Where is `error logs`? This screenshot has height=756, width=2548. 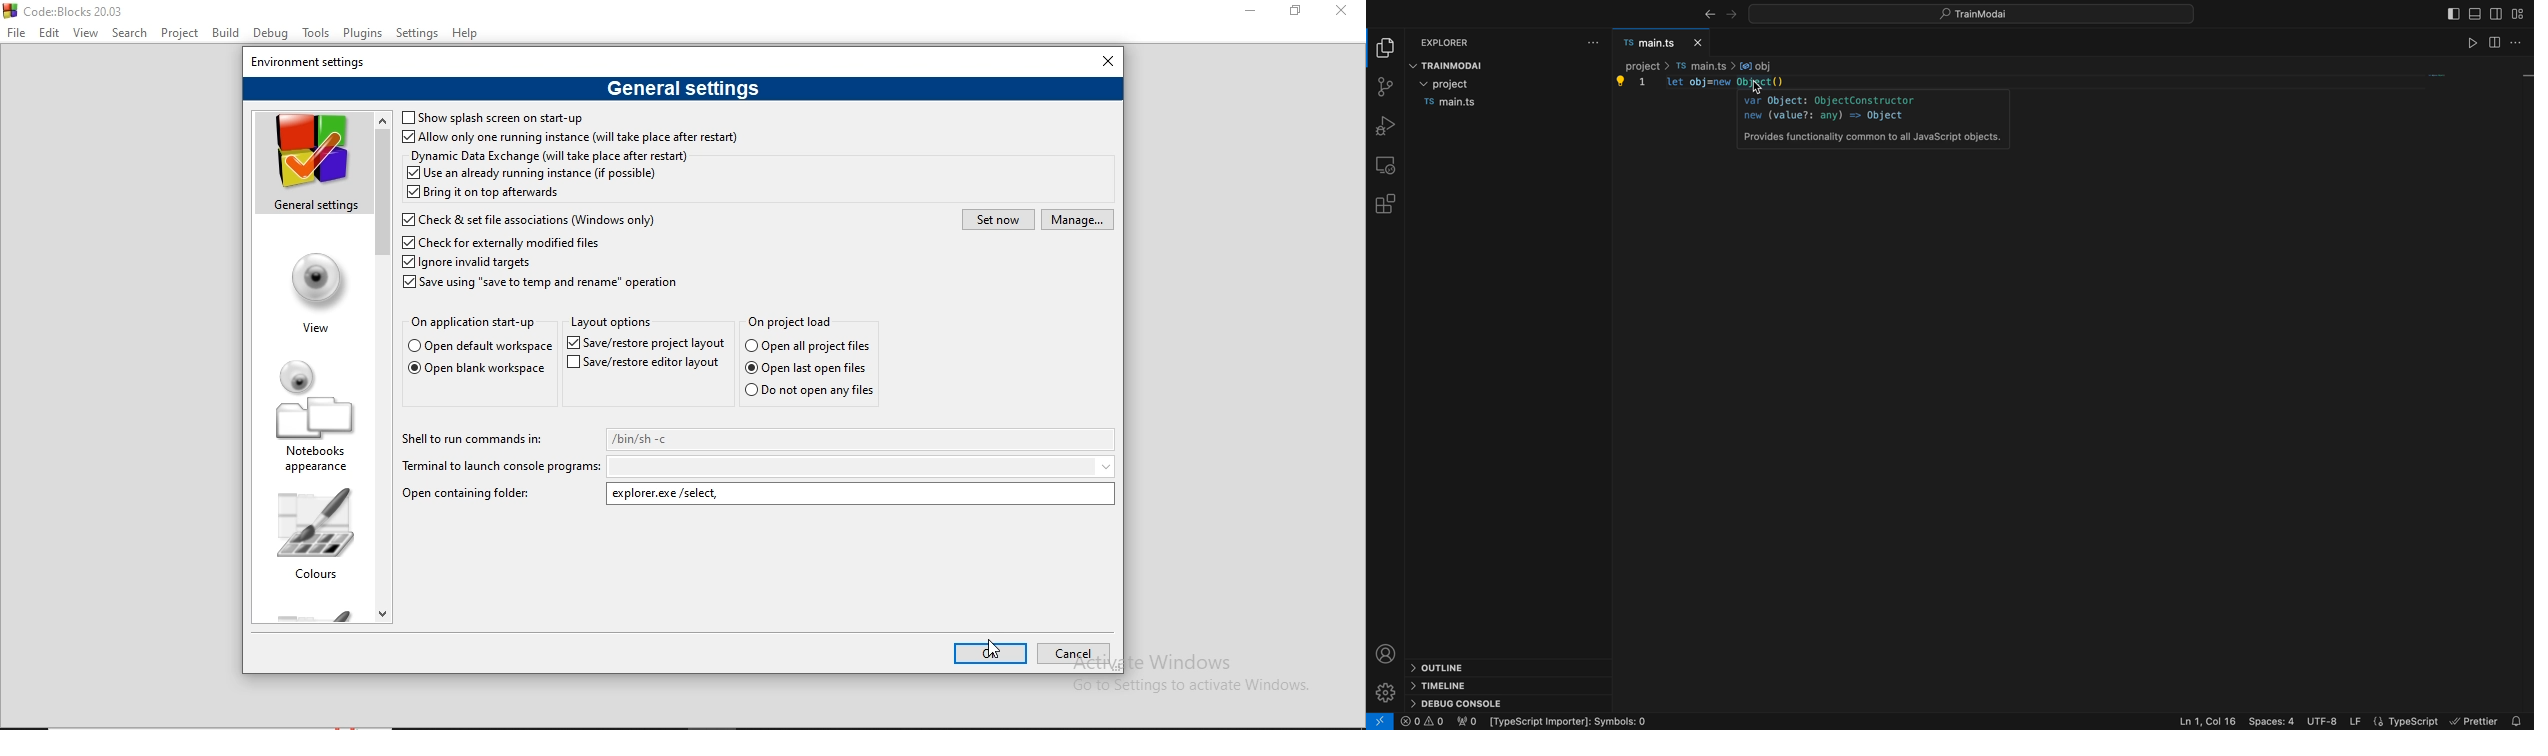
error logs is located at coordinates (1512, 721).